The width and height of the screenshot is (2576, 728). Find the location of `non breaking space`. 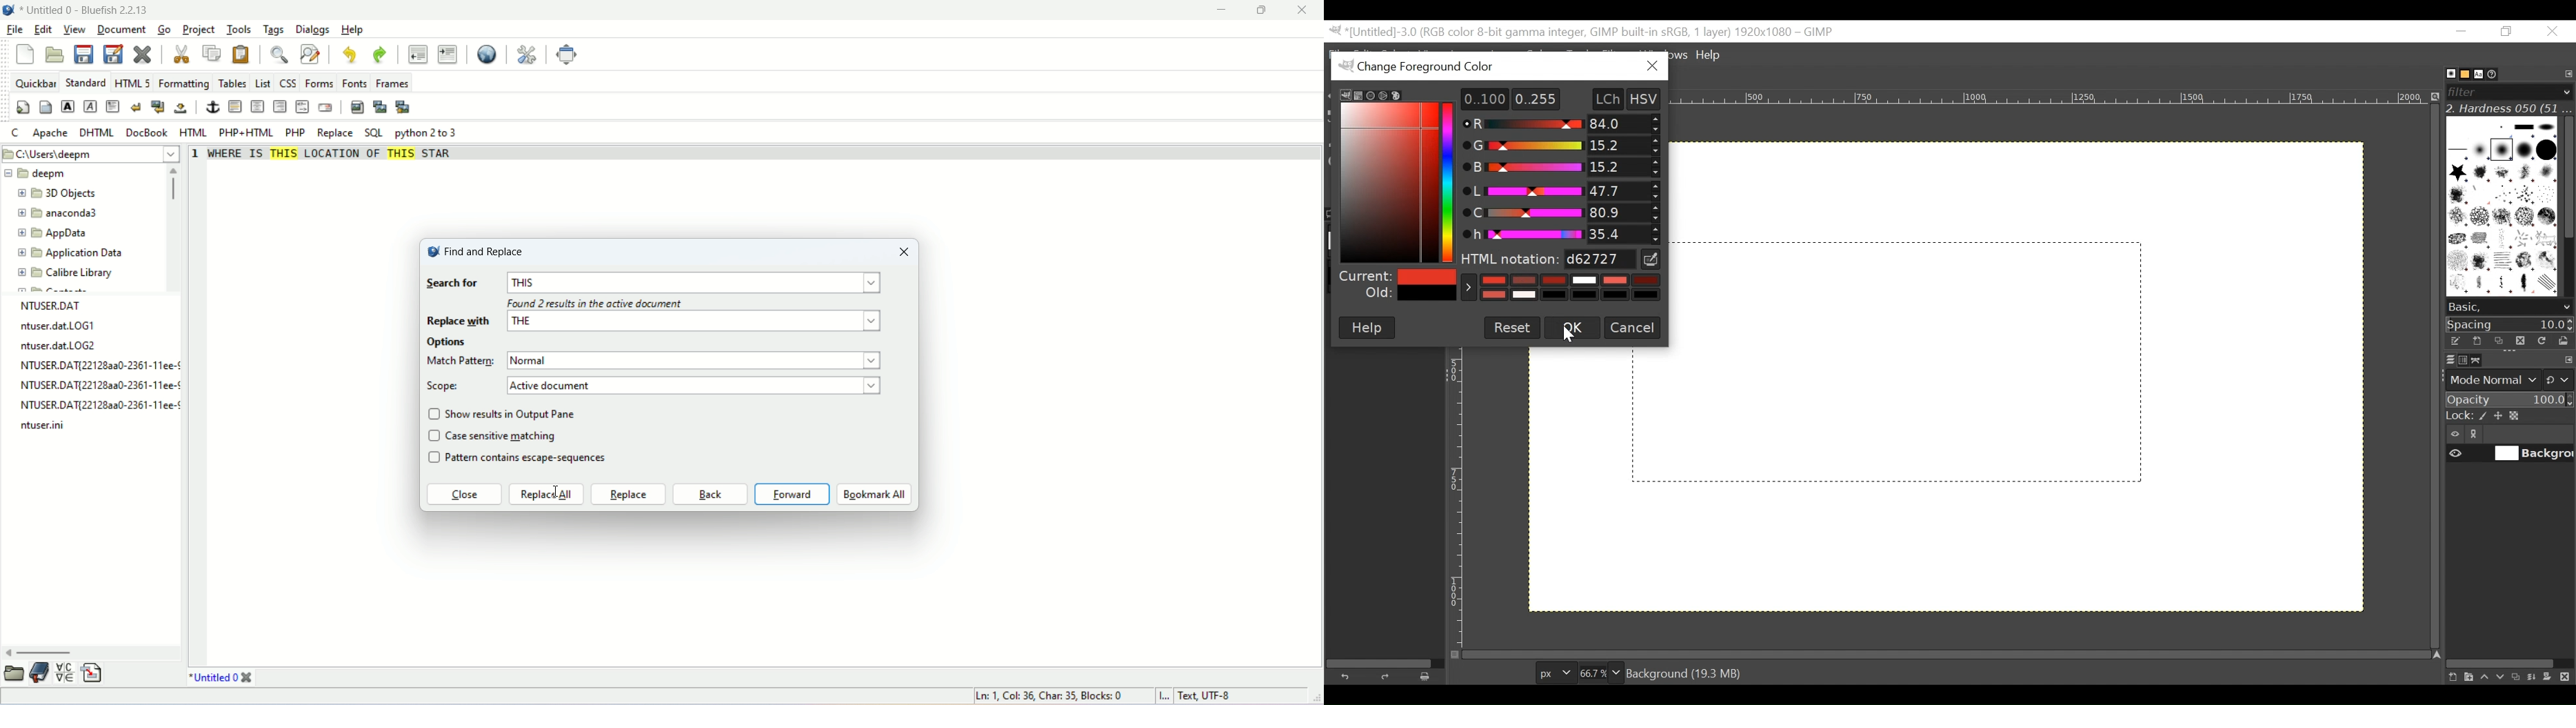

non breaking space is located at coordinates (179, 108).